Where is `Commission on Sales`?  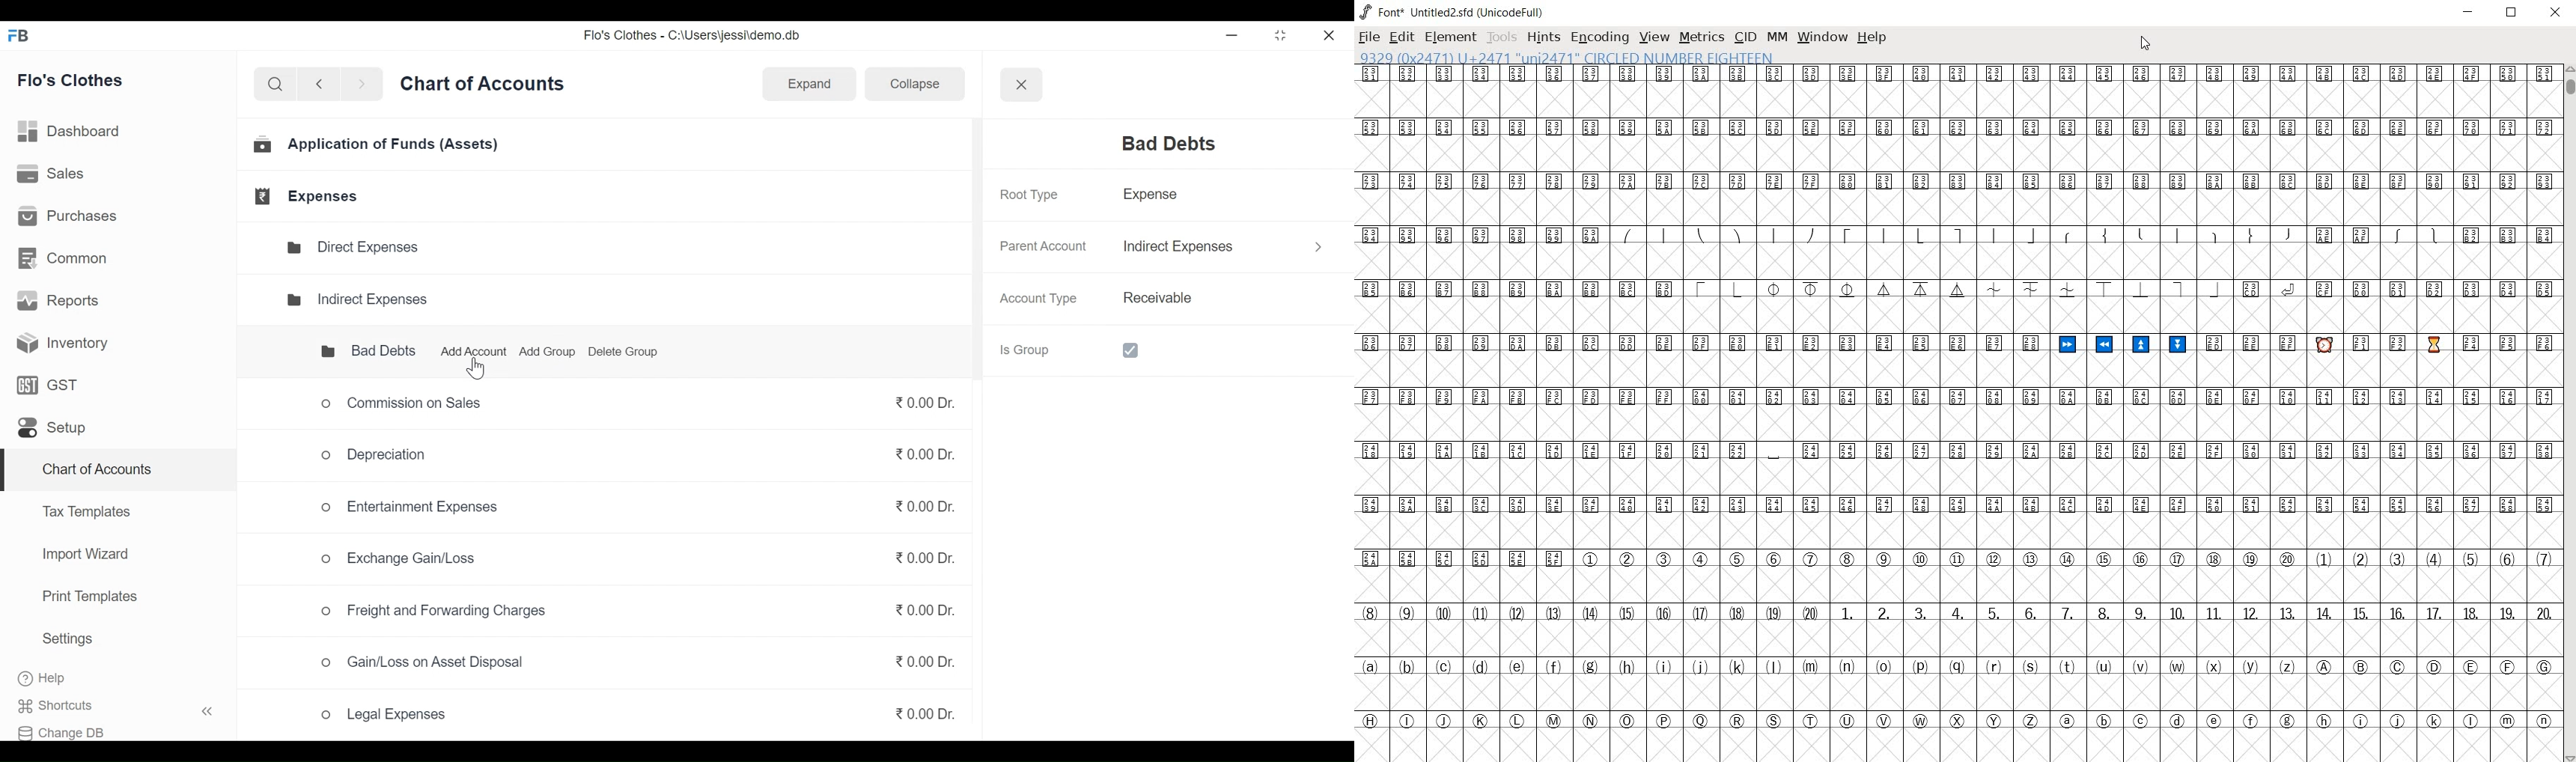
Commission on Sales is located at coordinates (399, 406).